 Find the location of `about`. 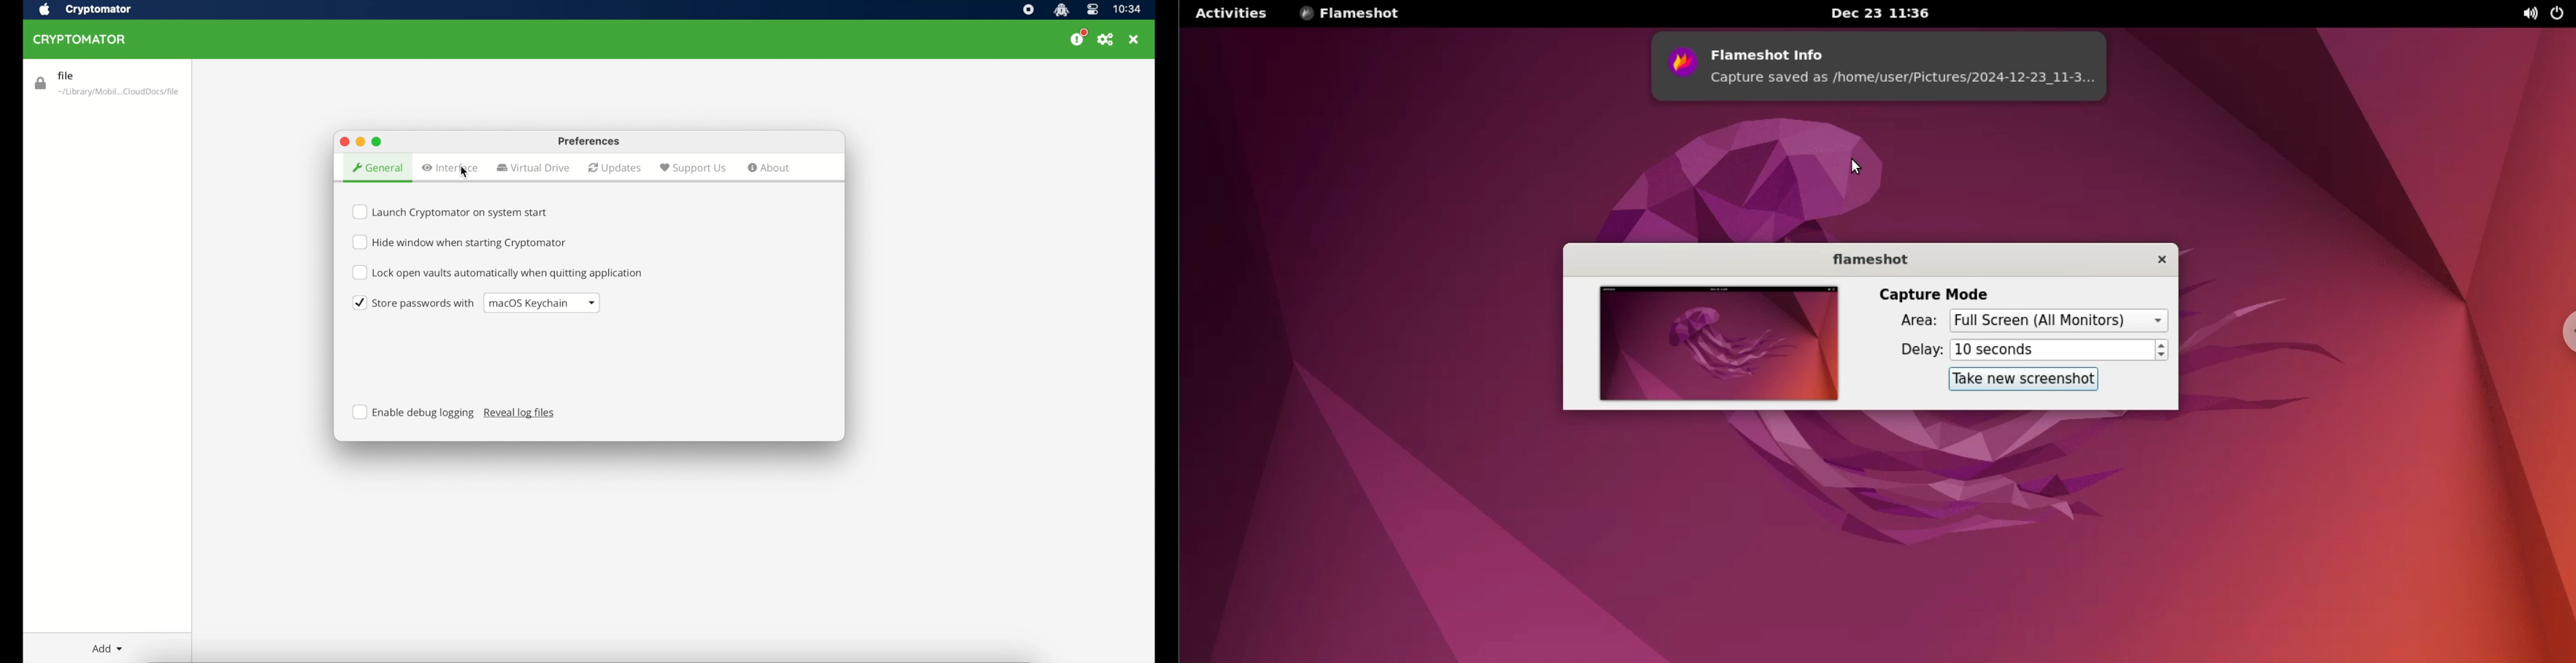

about is located at coordinates (769, 168).